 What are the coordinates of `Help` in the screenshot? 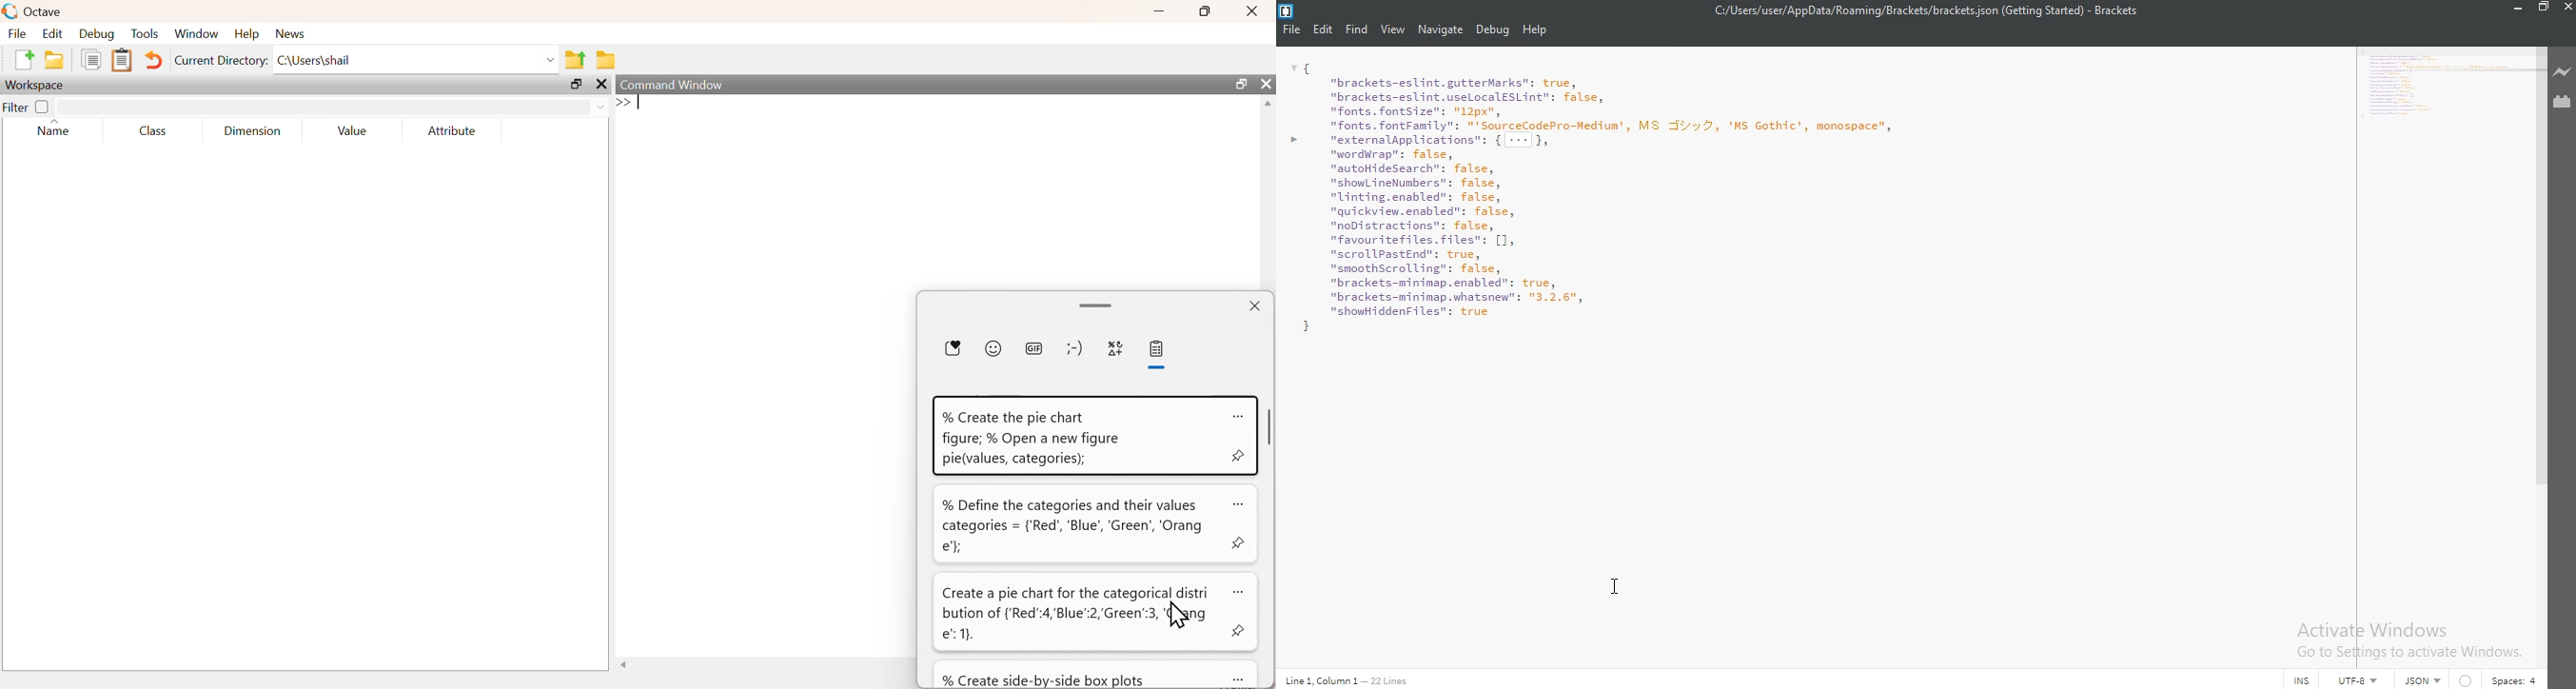 It's located at (247, 34).